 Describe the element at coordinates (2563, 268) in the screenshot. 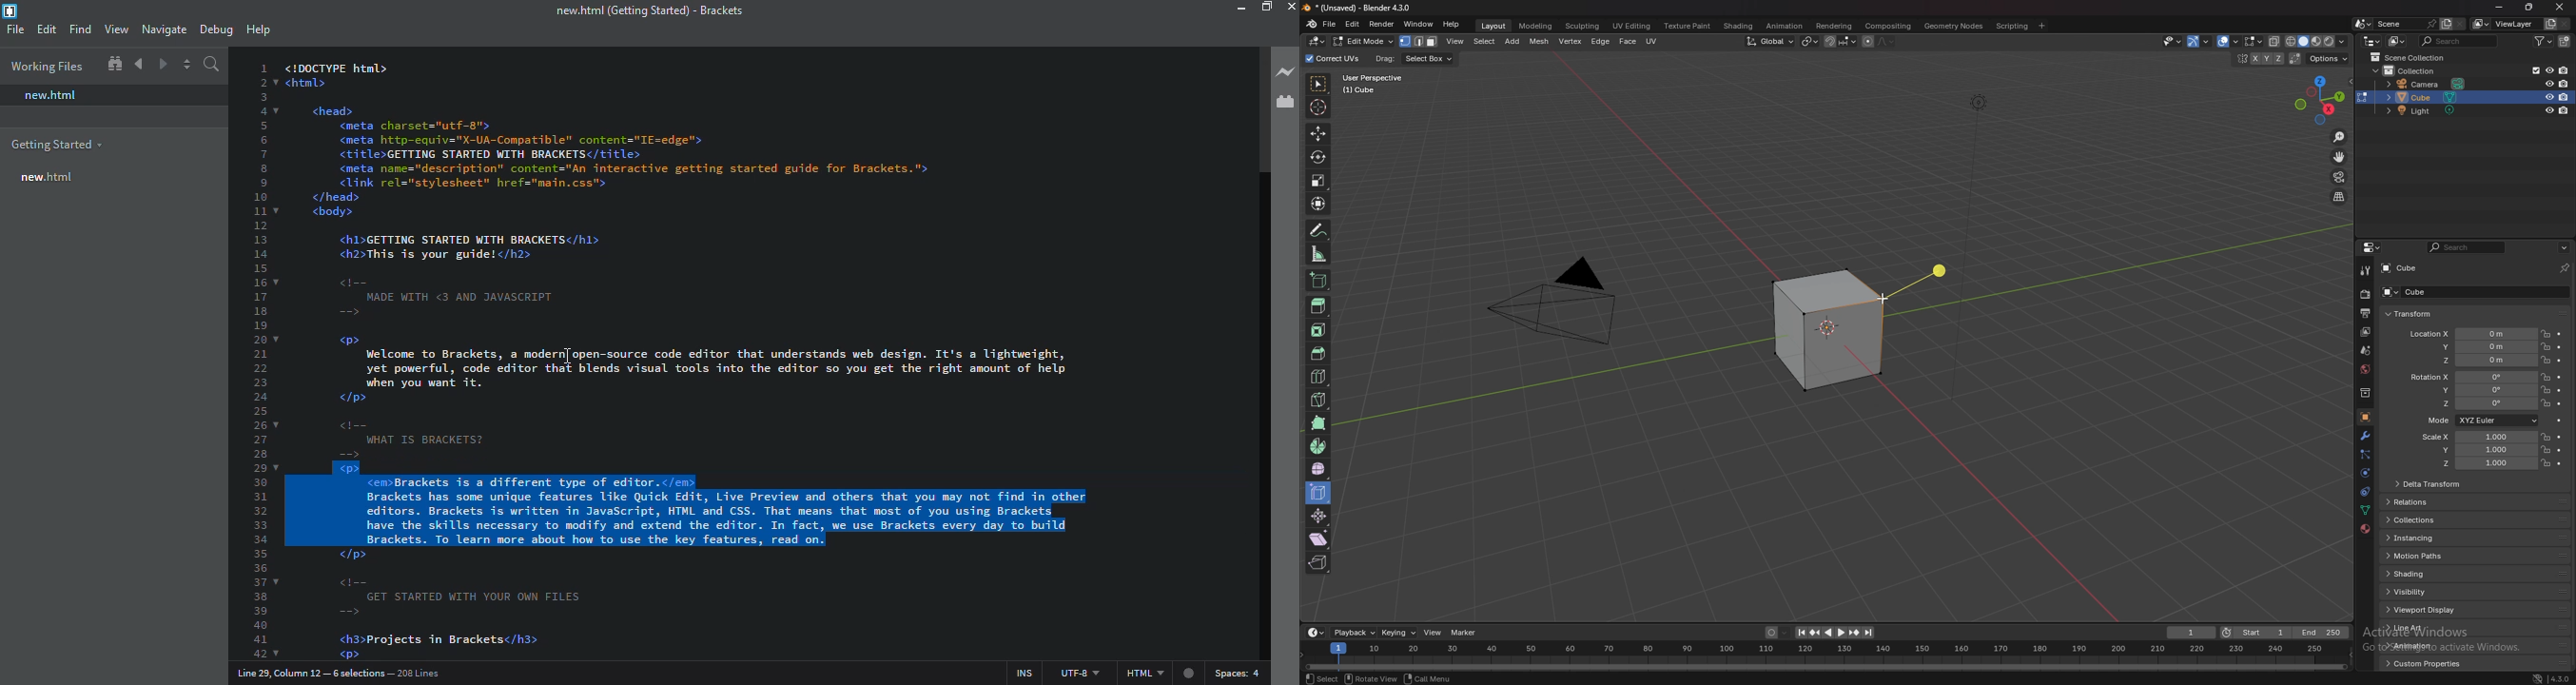

I see `pin` at that location.